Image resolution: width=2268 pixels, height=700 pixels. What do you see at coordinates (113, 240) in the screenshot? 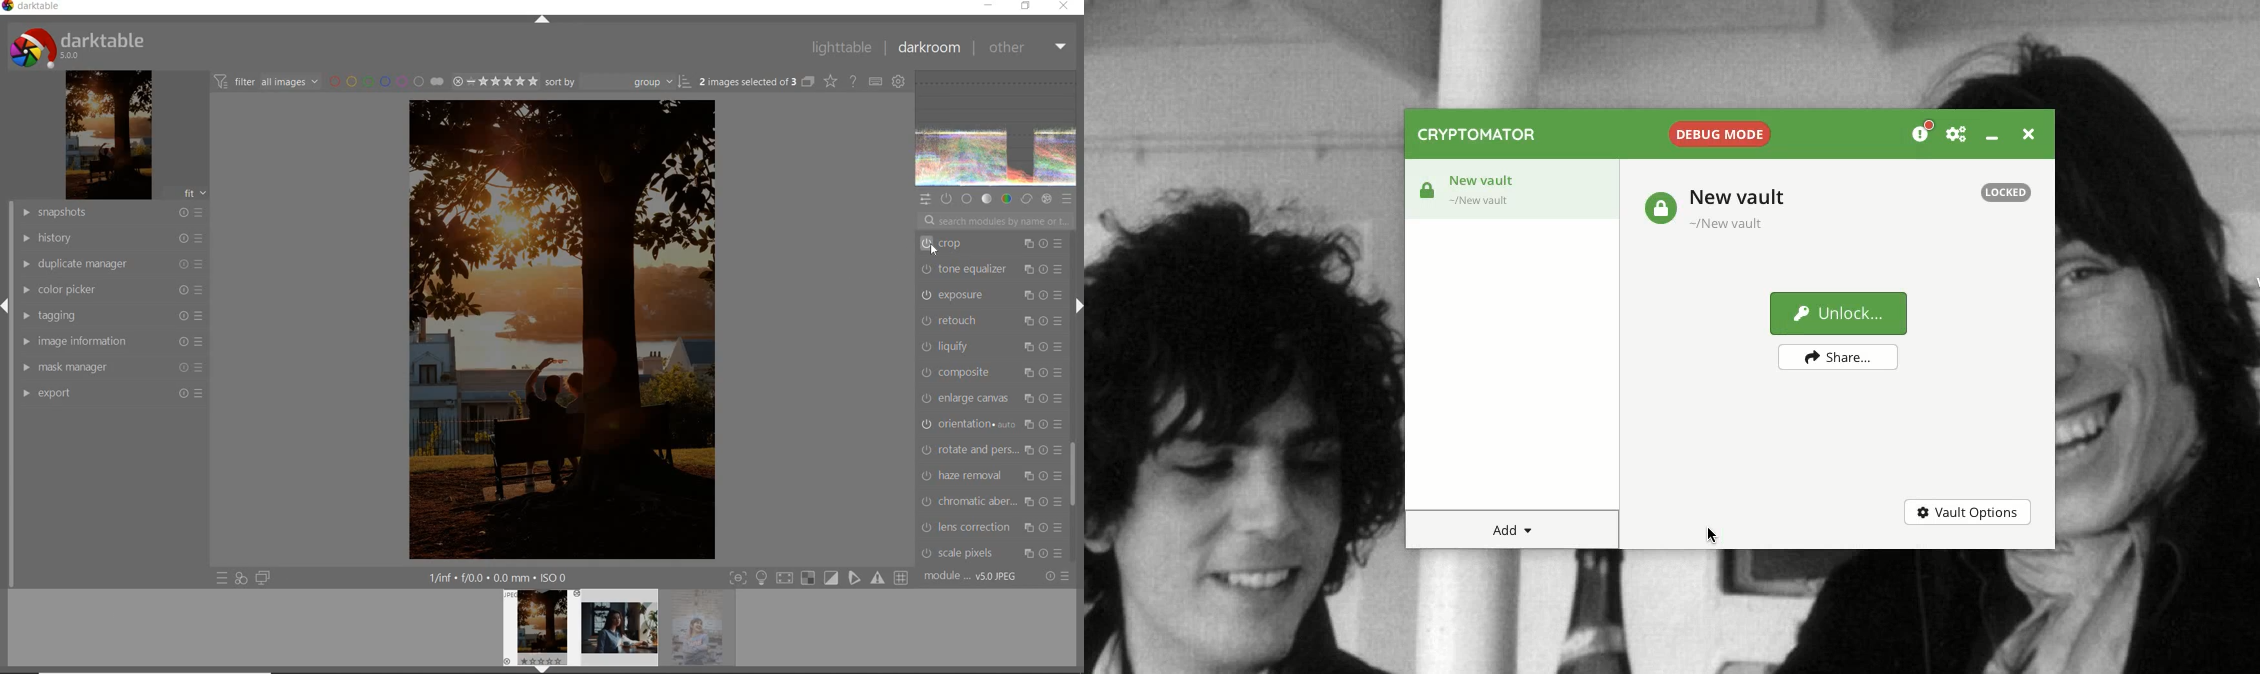
I see `history` at bounding box center [113, 240].